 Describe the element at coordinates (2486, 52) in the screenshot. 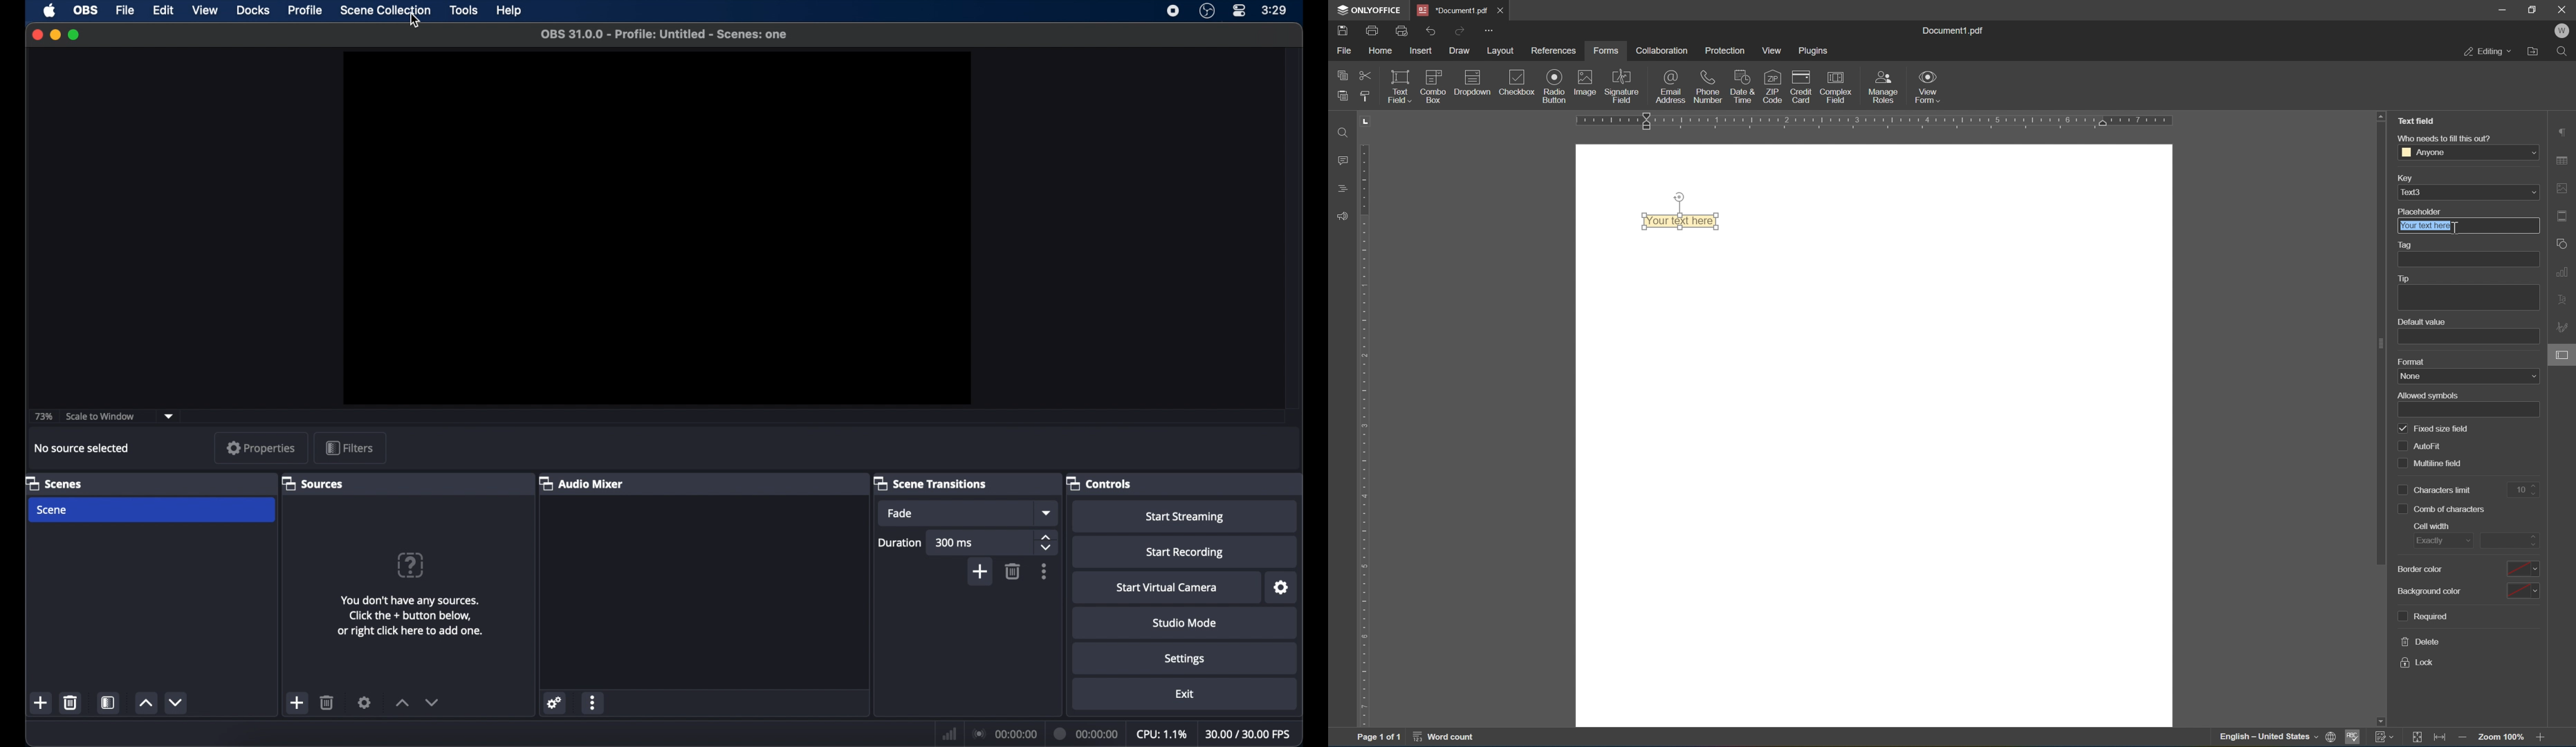

I see `editing` at that location.